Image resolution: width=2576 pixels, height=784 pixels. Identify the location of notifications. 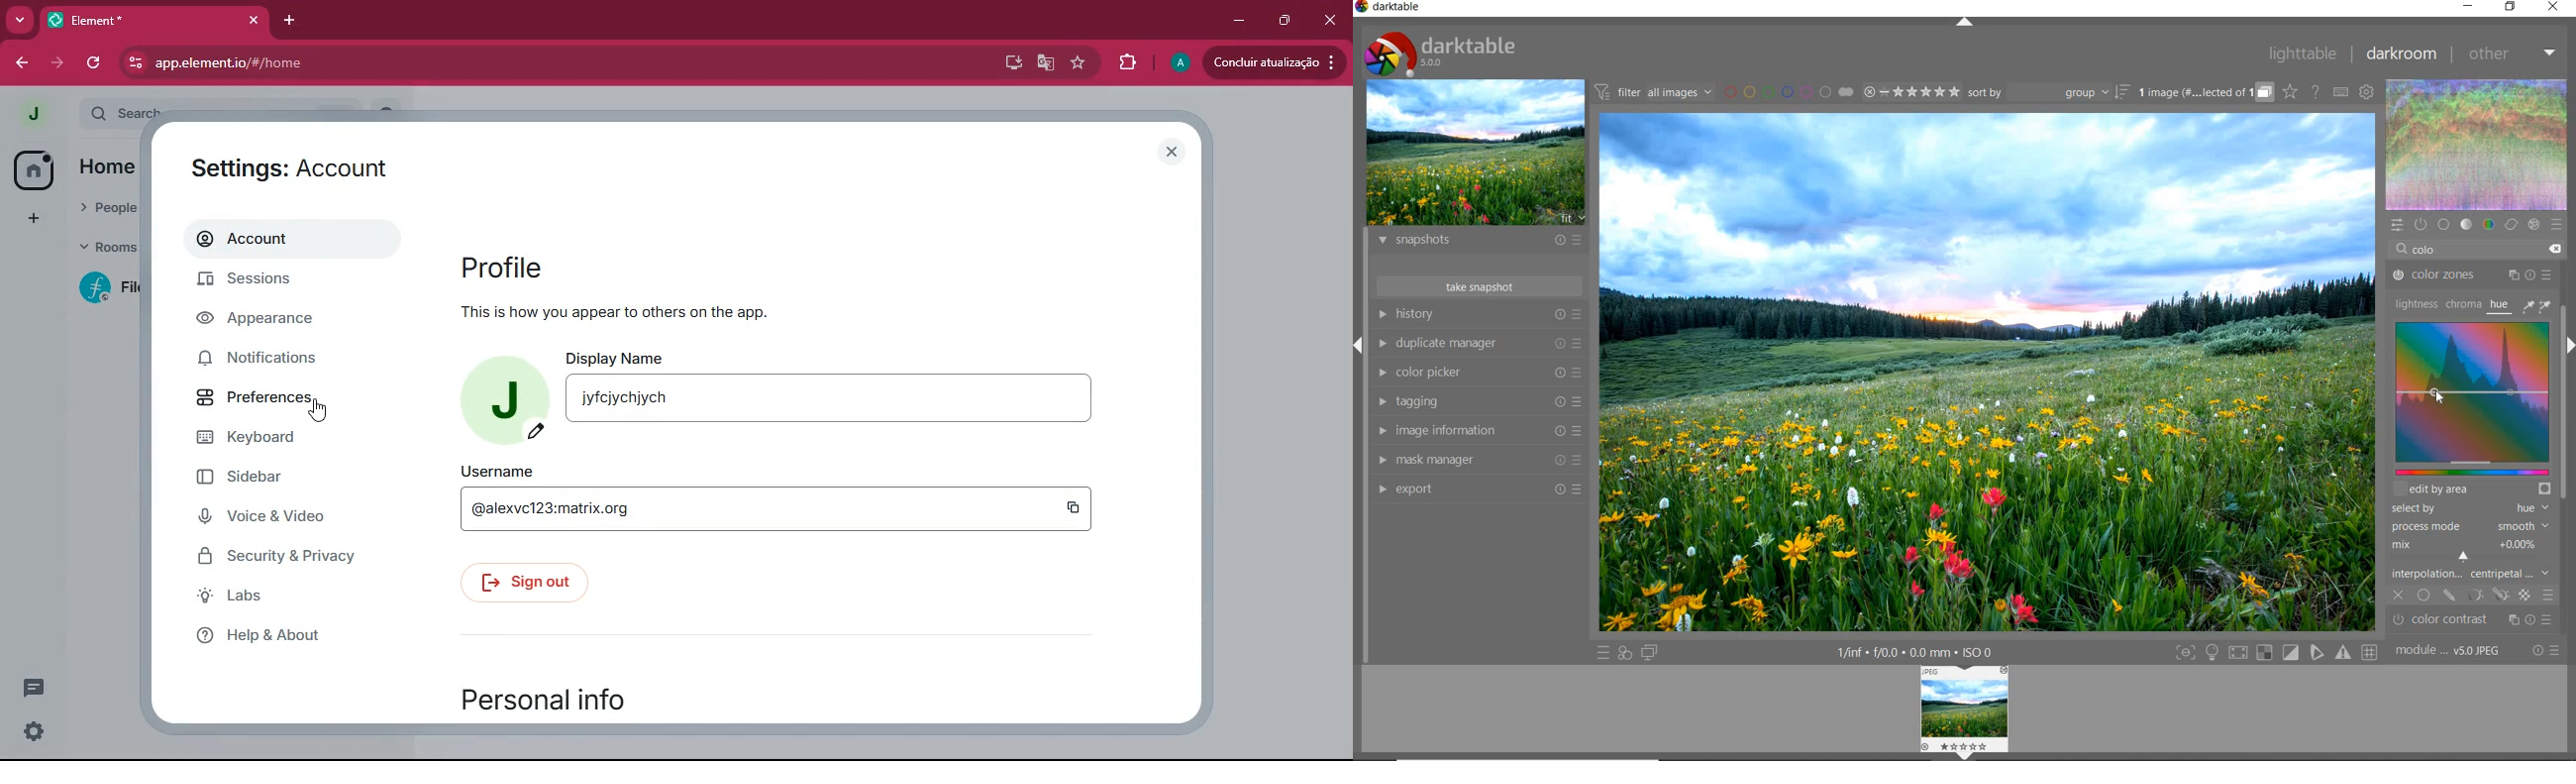
(268, 361).